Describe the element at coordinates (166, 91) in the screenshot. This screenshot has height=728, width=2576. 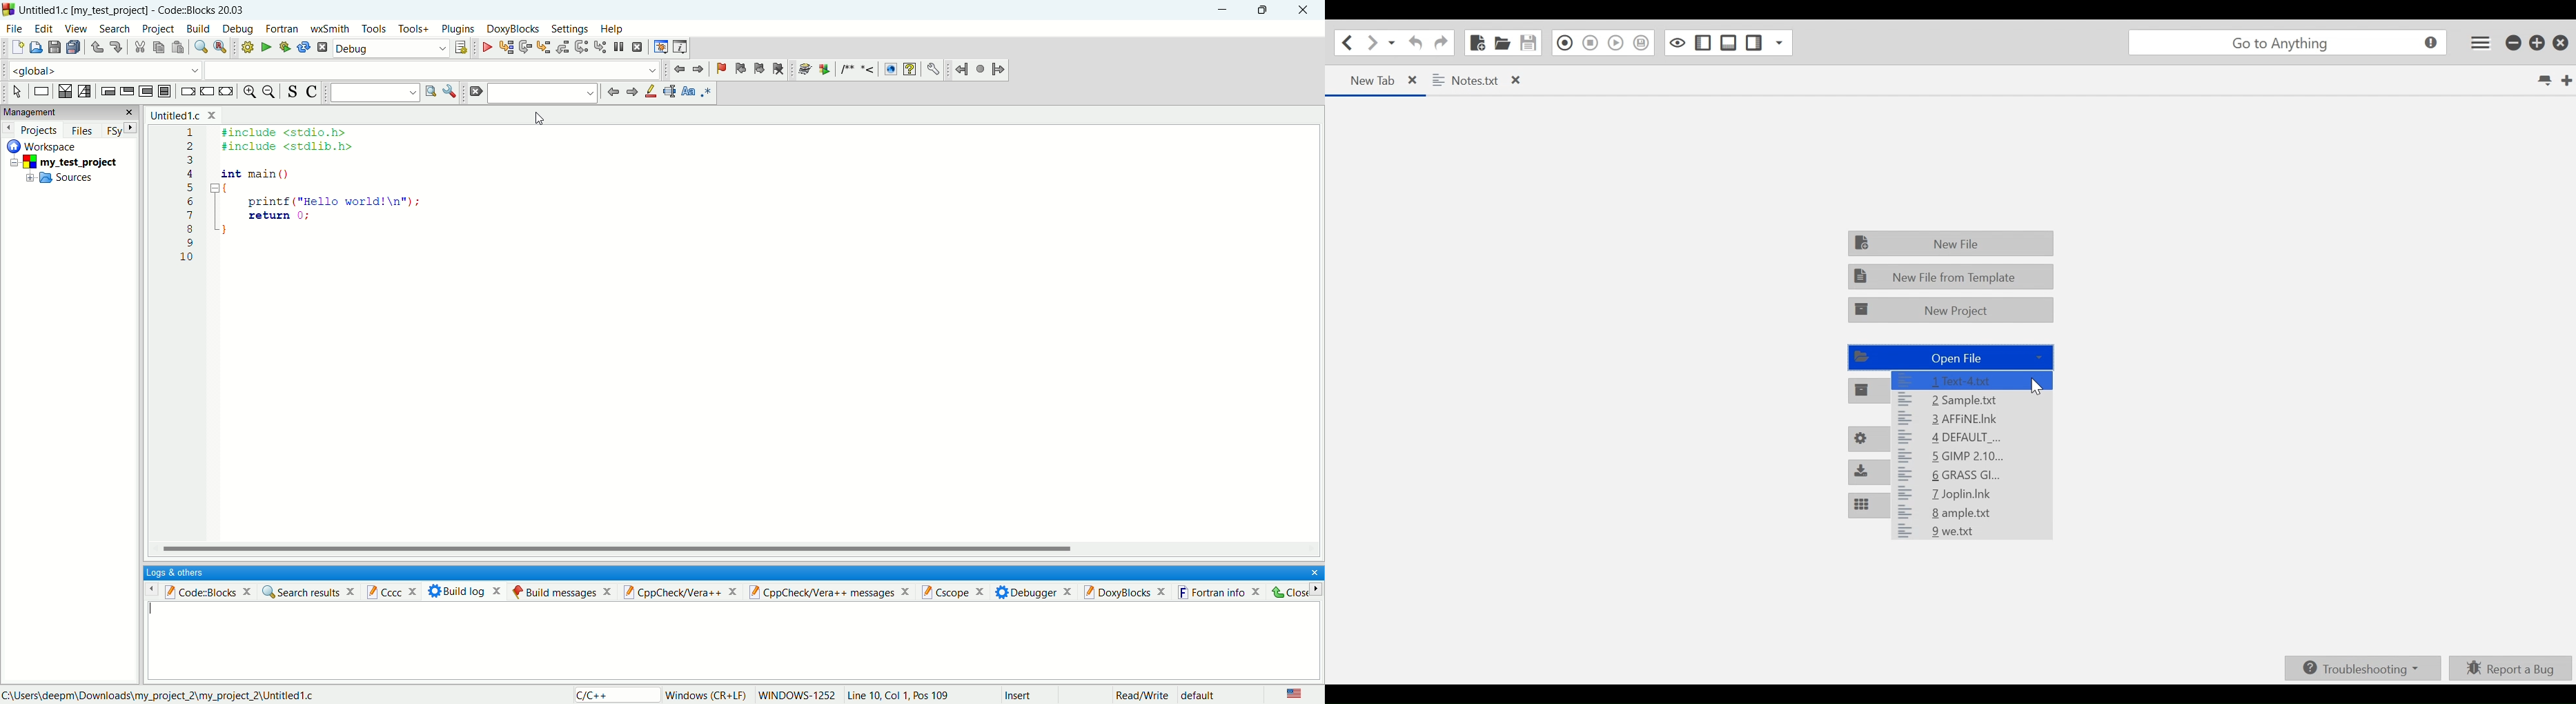
I see `block instruction` at that location.